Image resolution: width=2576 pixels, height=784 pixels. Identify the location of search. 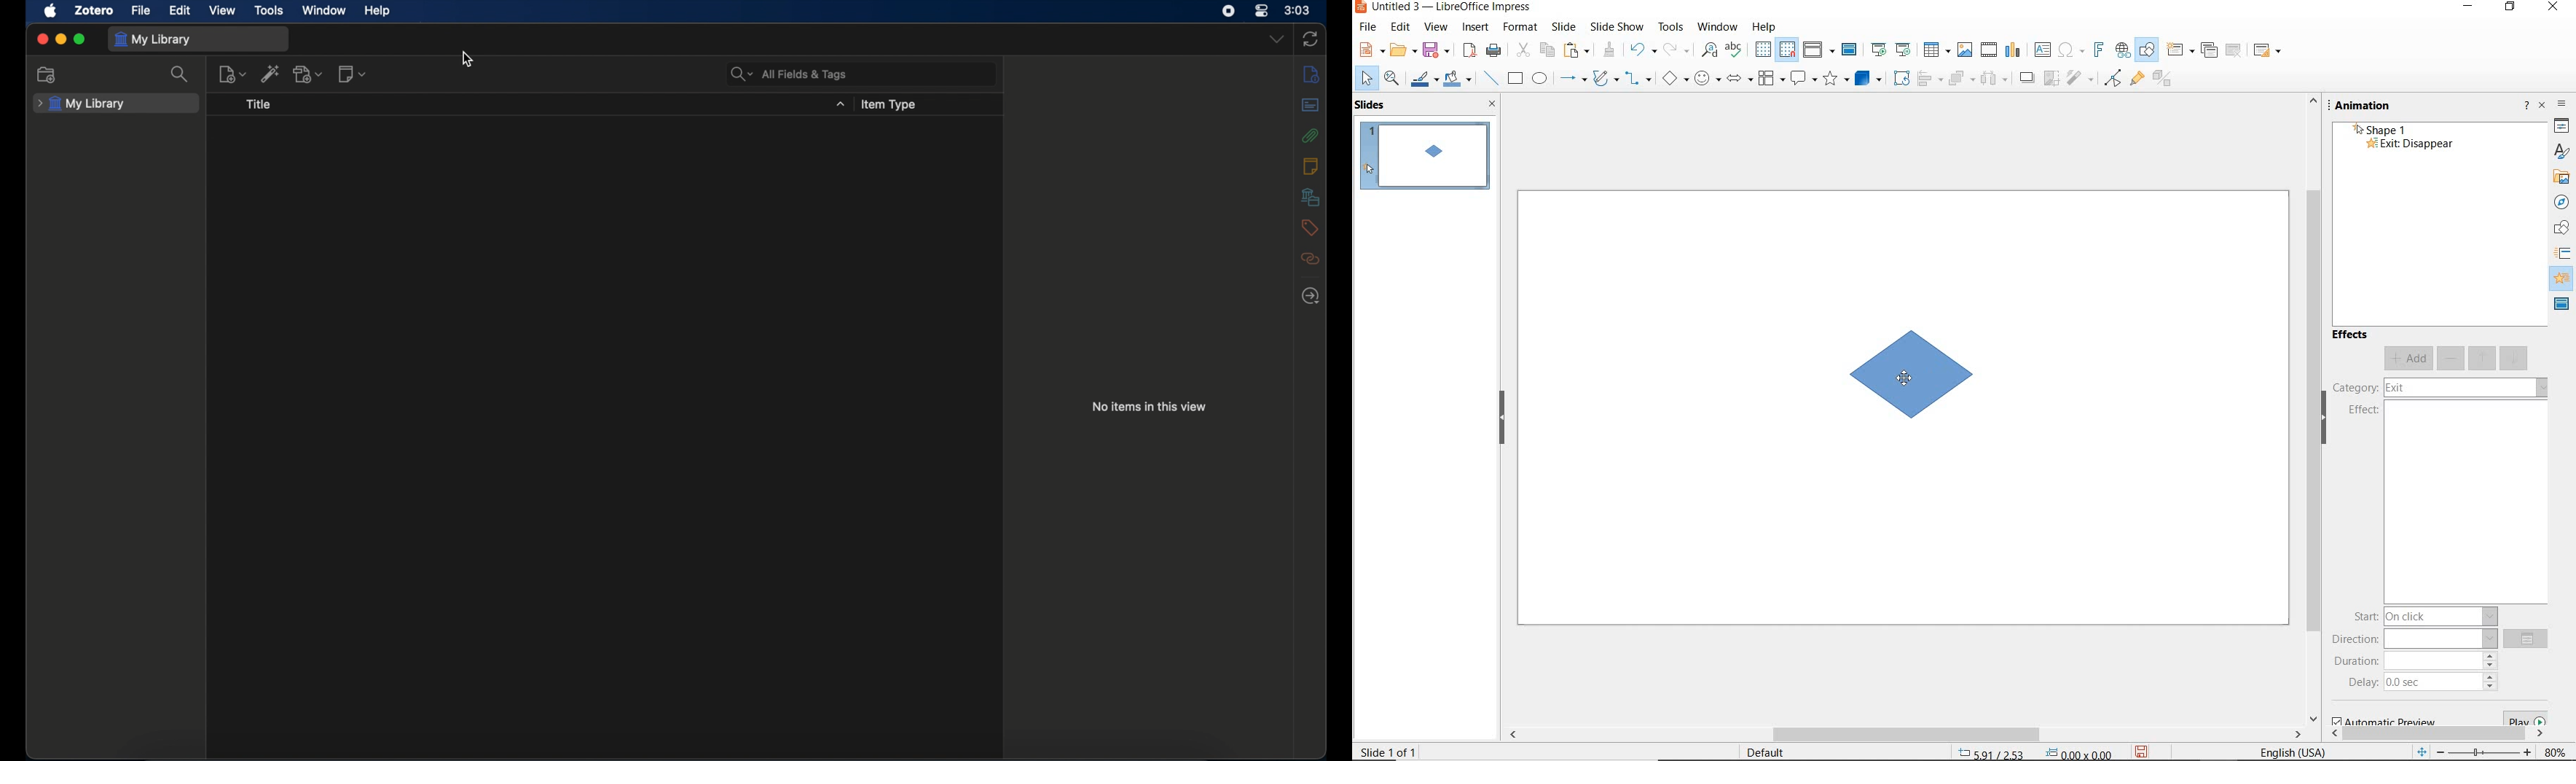
(179, 73).